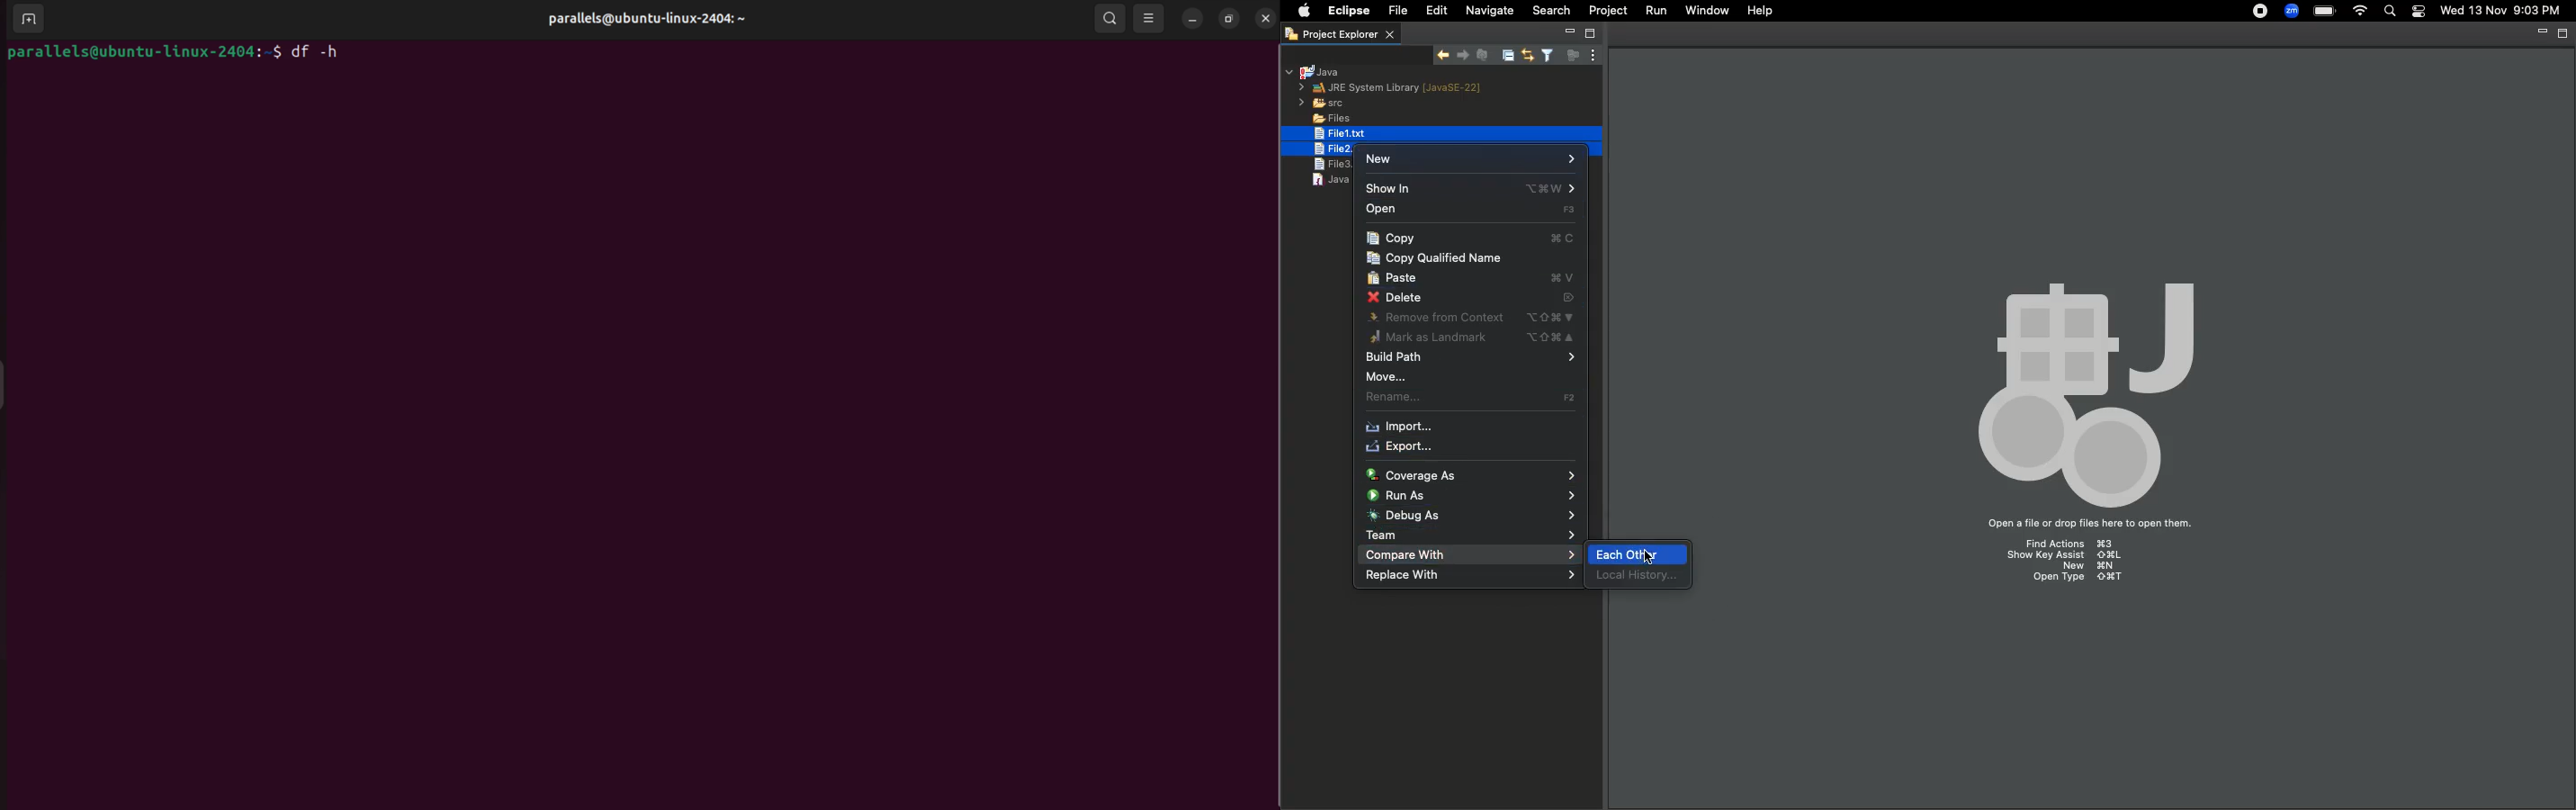 The width and height of the screenshot is (2576, 812). What do you see at coordinates (1526, 56) in the screenshot?
I see `Link with editor` at bounding box center [1526, 56].